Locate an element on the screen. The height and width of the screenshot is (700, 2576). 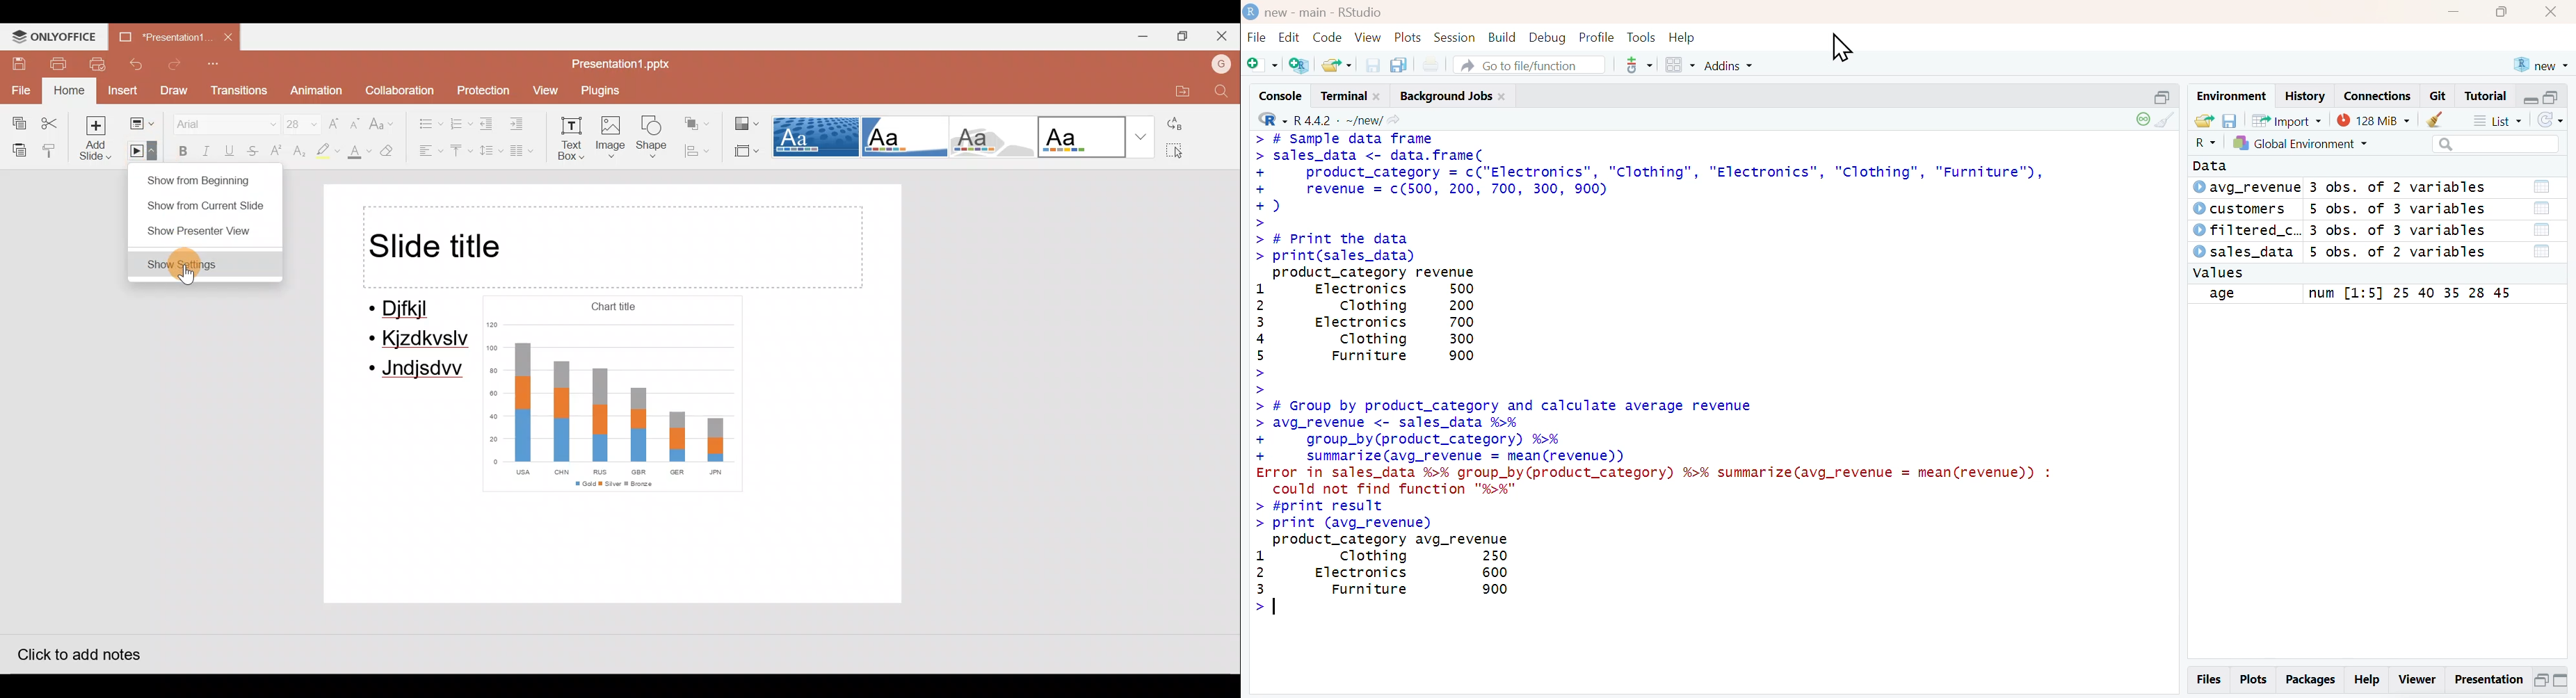
Minimize is located at coordinates (1140, 35).